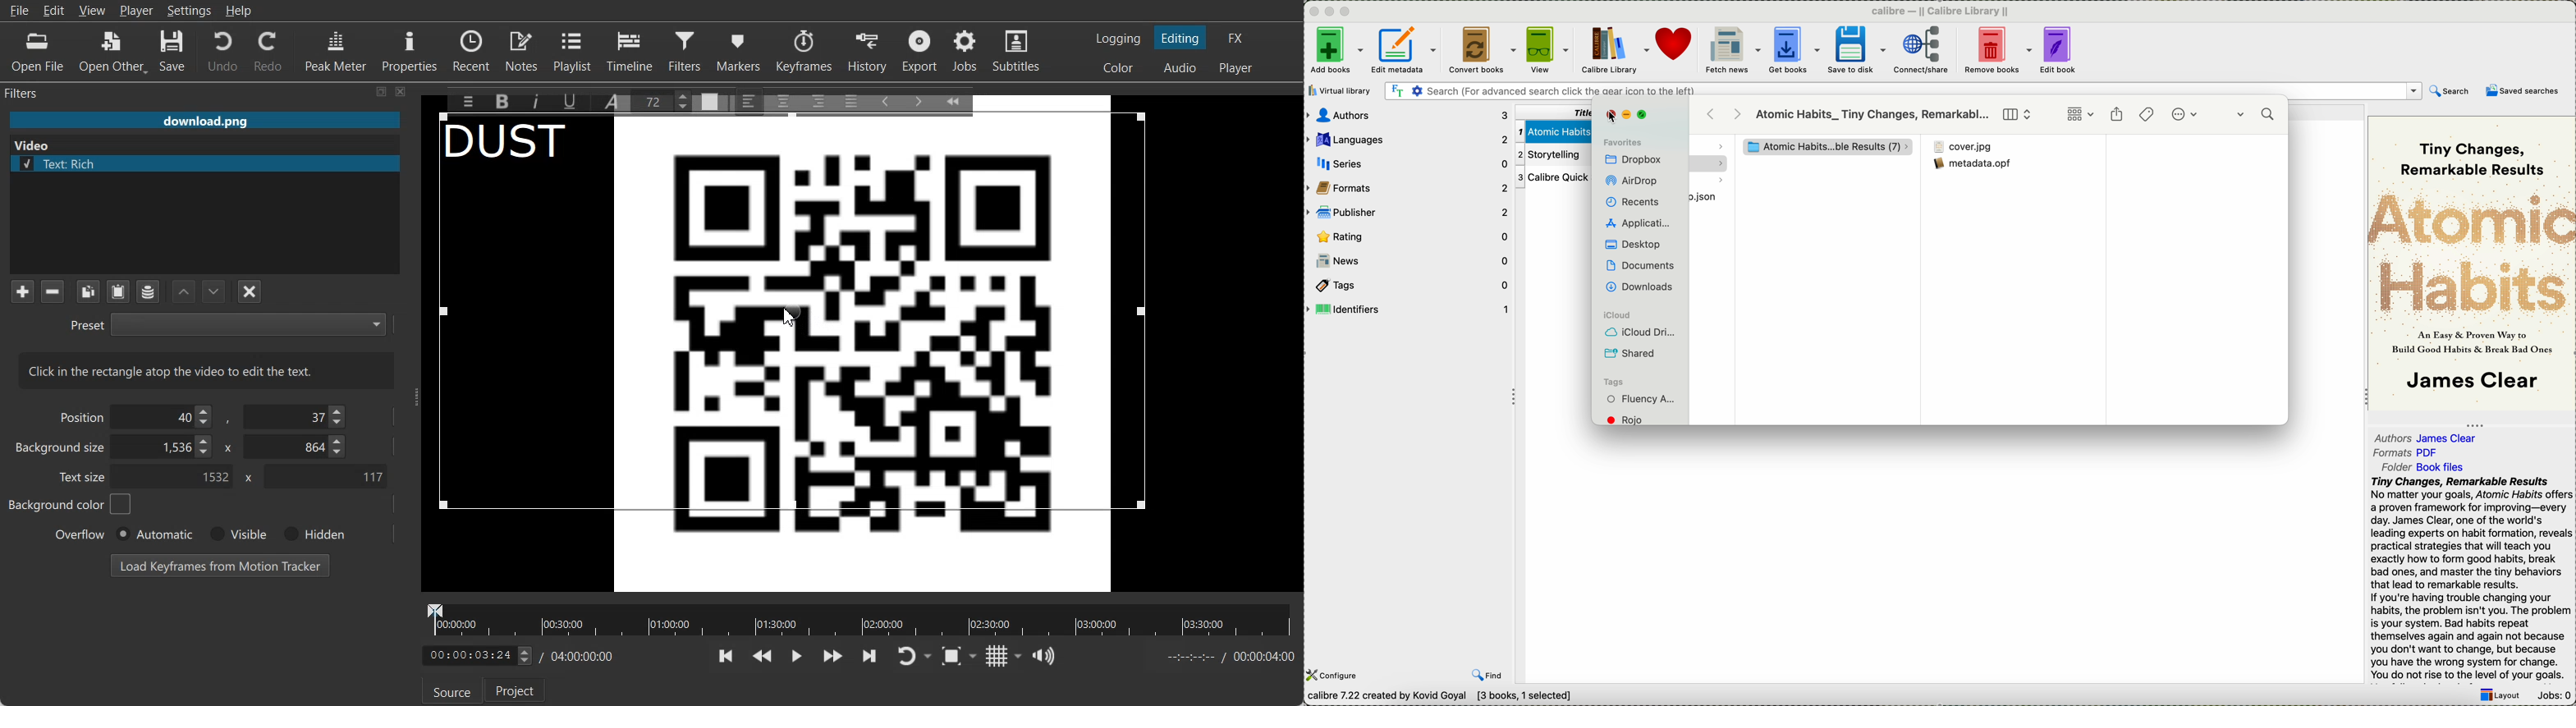  Describe the element at coordinates (1794, 51) in the screenshot. I see `get books` at that location.